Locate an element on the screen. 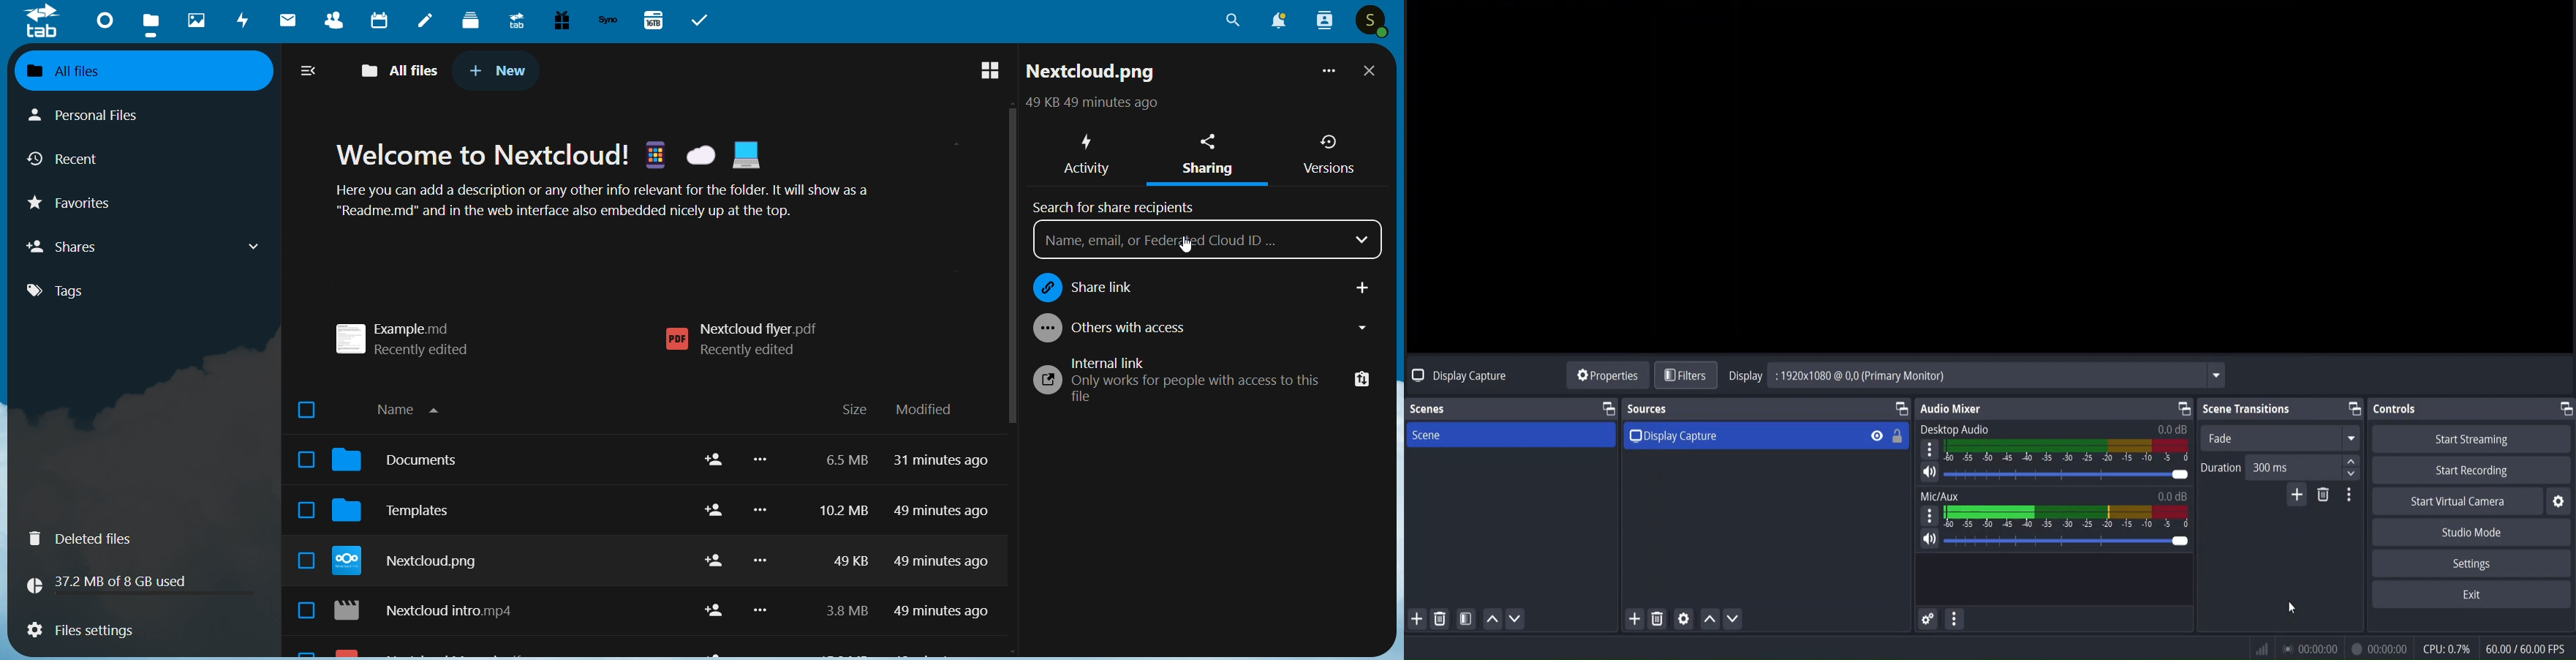 This screenshot has width=2576, height=672. more actions is located at coordinates (1956, 620).